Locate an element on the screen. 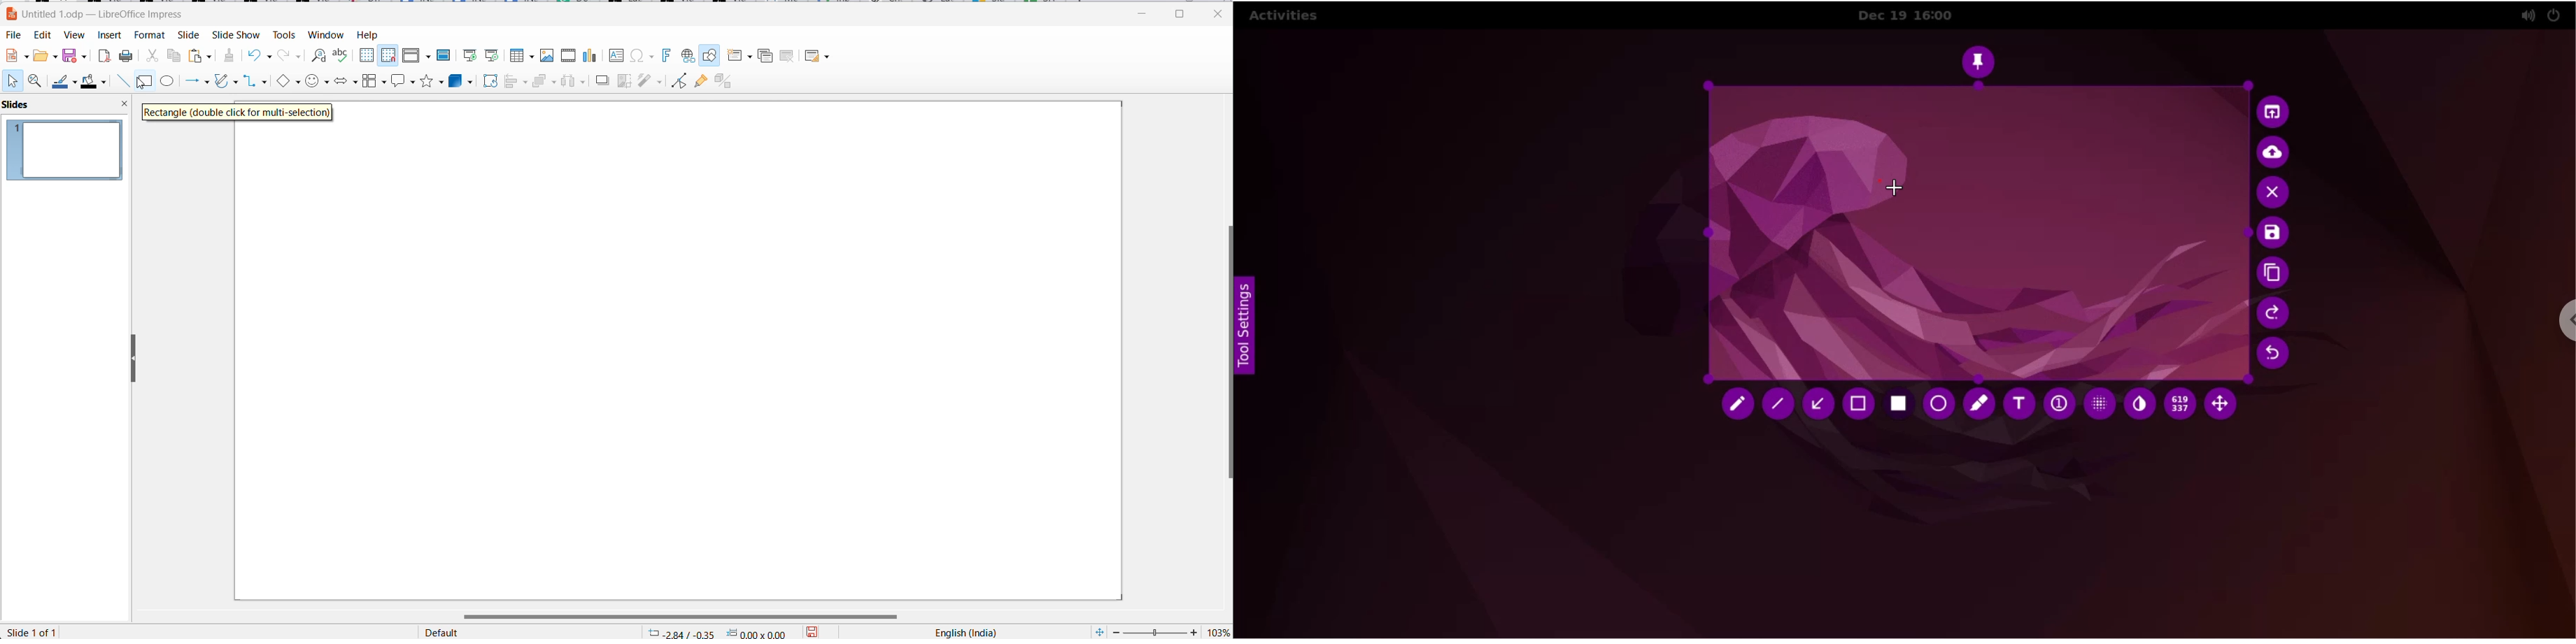 The image size is (2576, 644). fit slide to current windows is located at coordinates (1098, 632).